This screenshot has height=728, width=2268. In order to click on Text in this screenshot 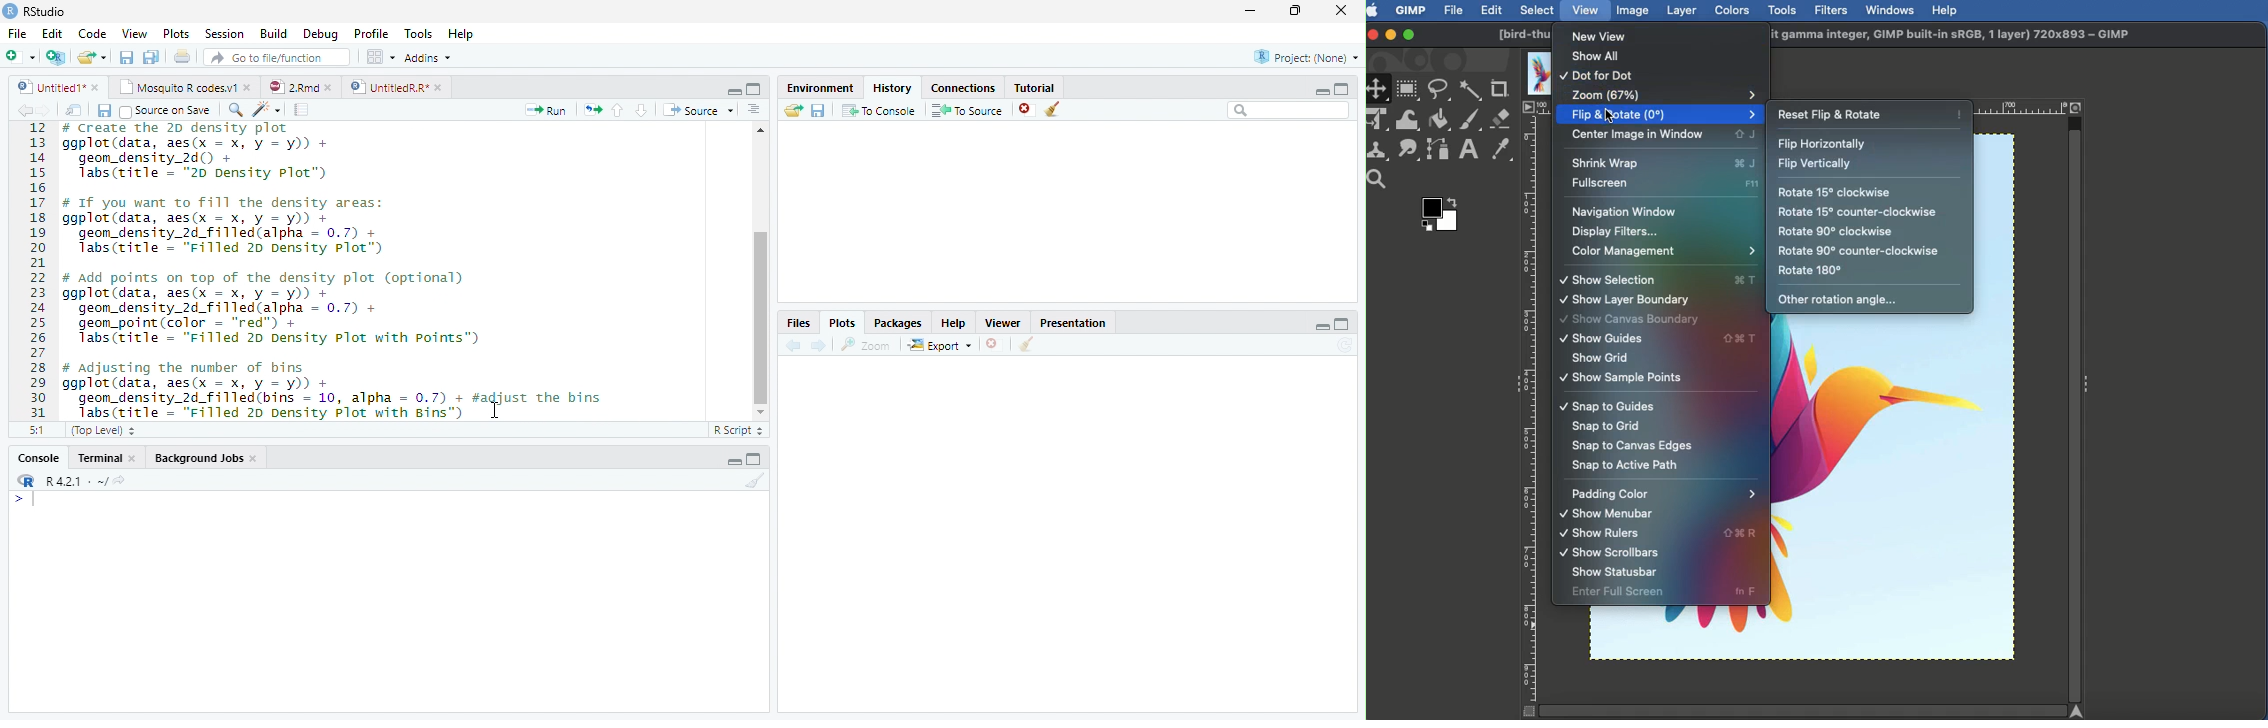, I will do `click(1467, 150)`.